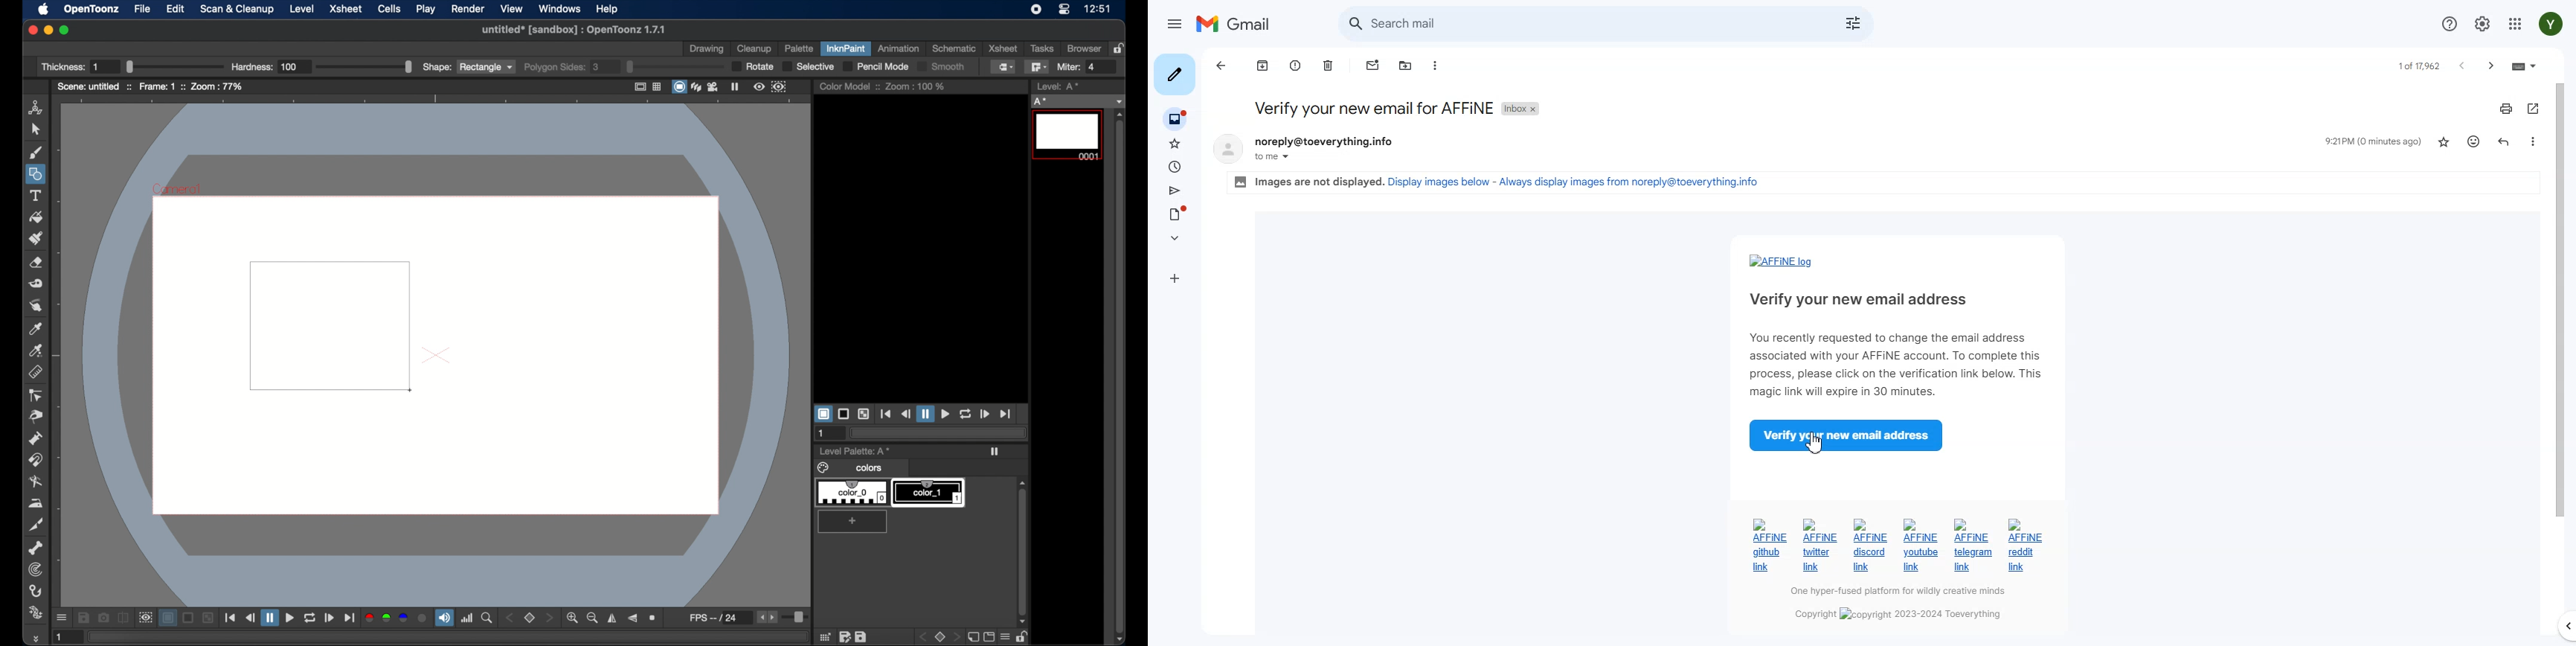  I want to click on older, so click(2490, 65).